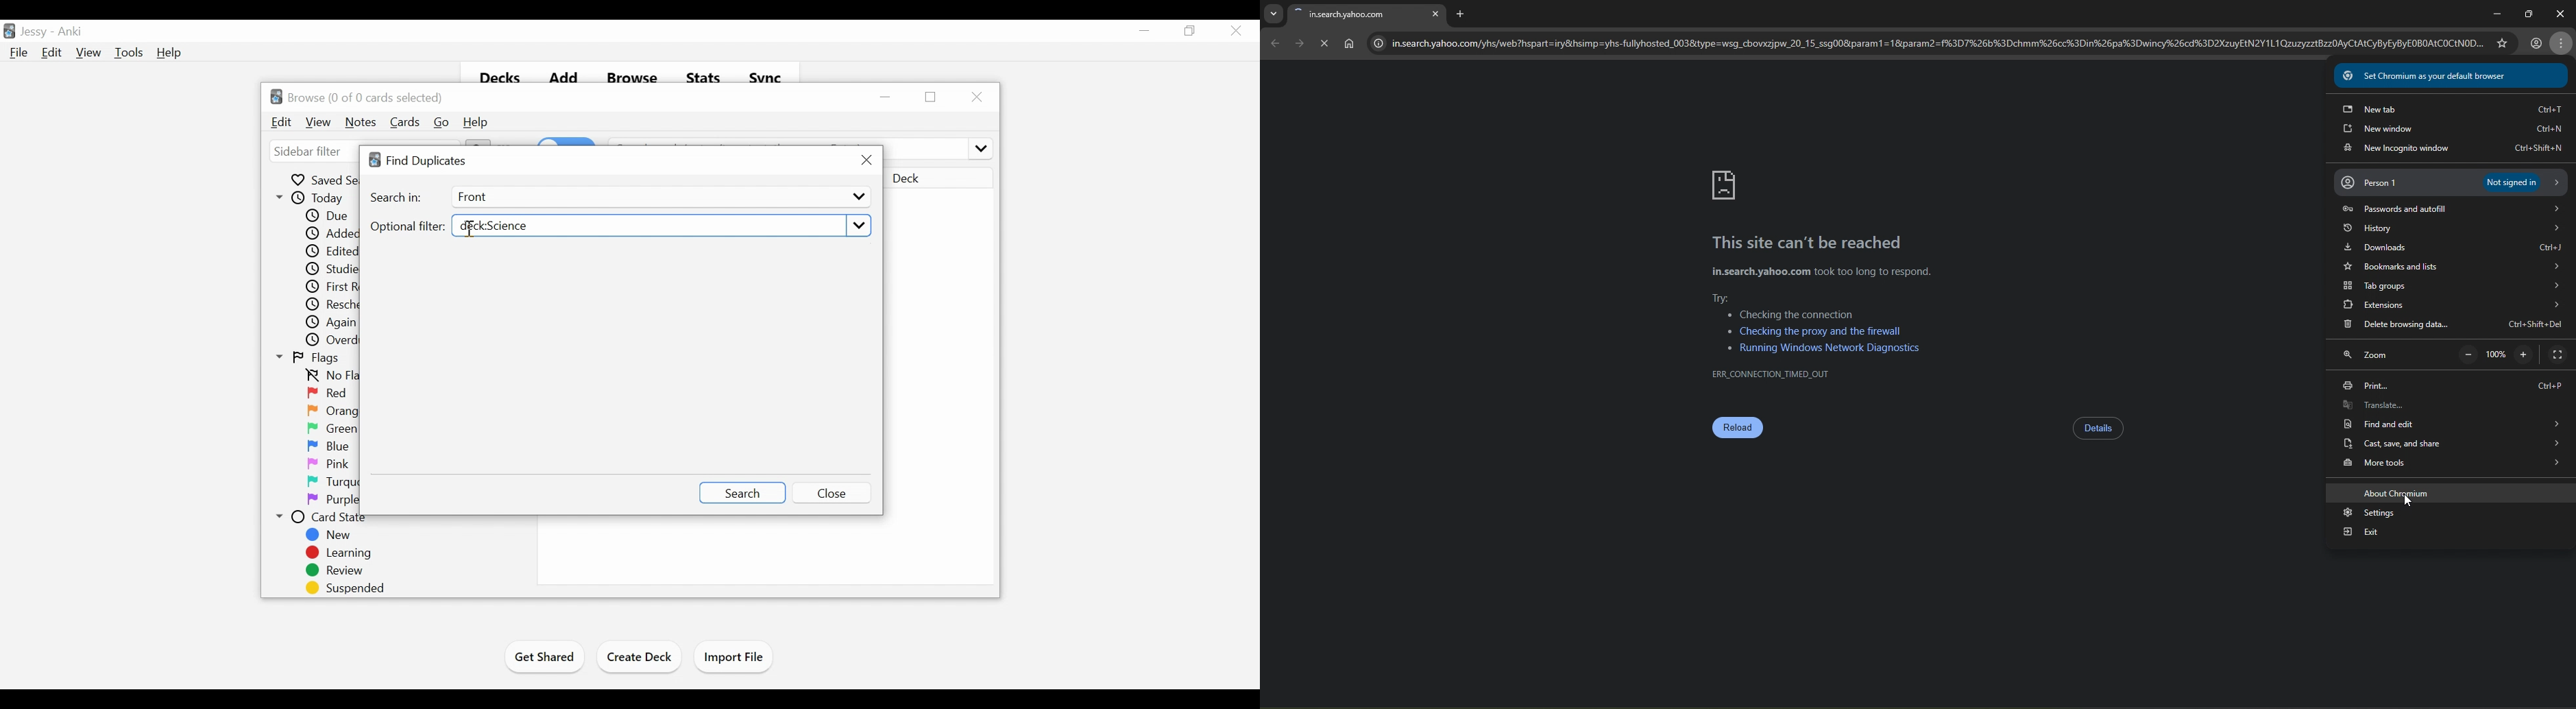 The height and width of the screenshot is (728, 2576). Describe the element at coordinates (2449, 209) in the screenshot. I see `passwords and autofill` at that location.